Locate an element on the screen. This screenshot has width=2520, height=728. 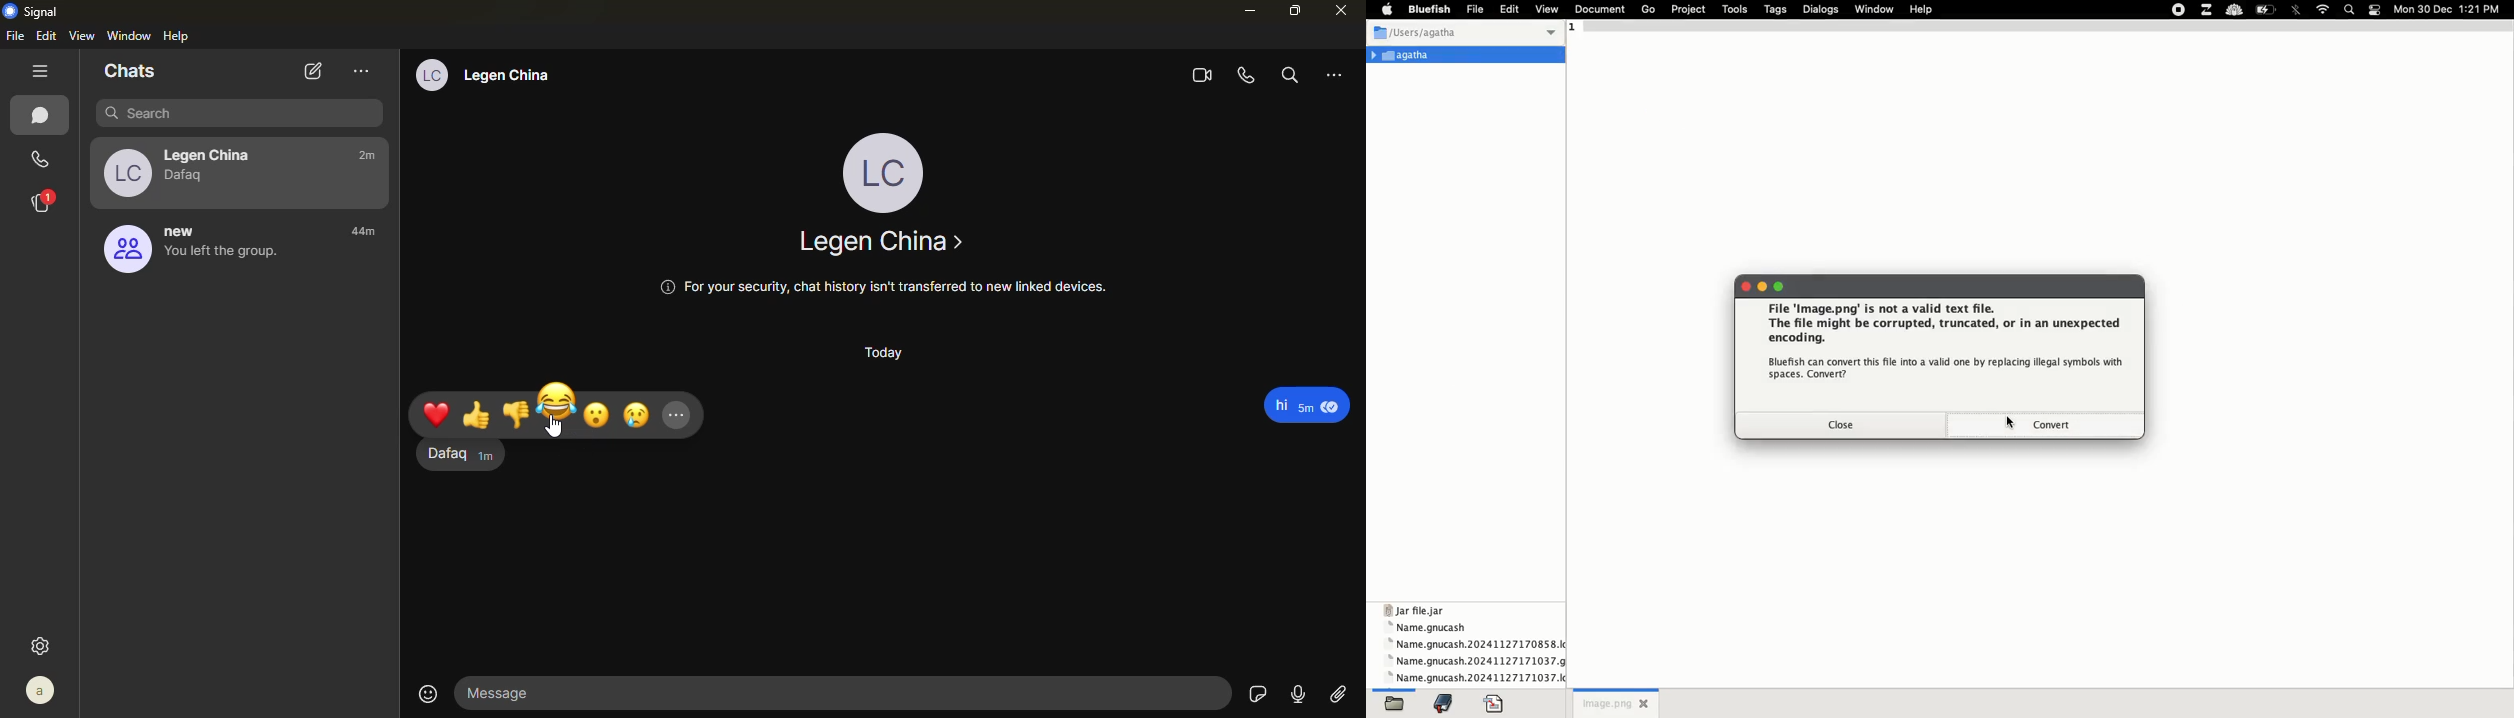
extensions is located at coordinates (2208, 10).